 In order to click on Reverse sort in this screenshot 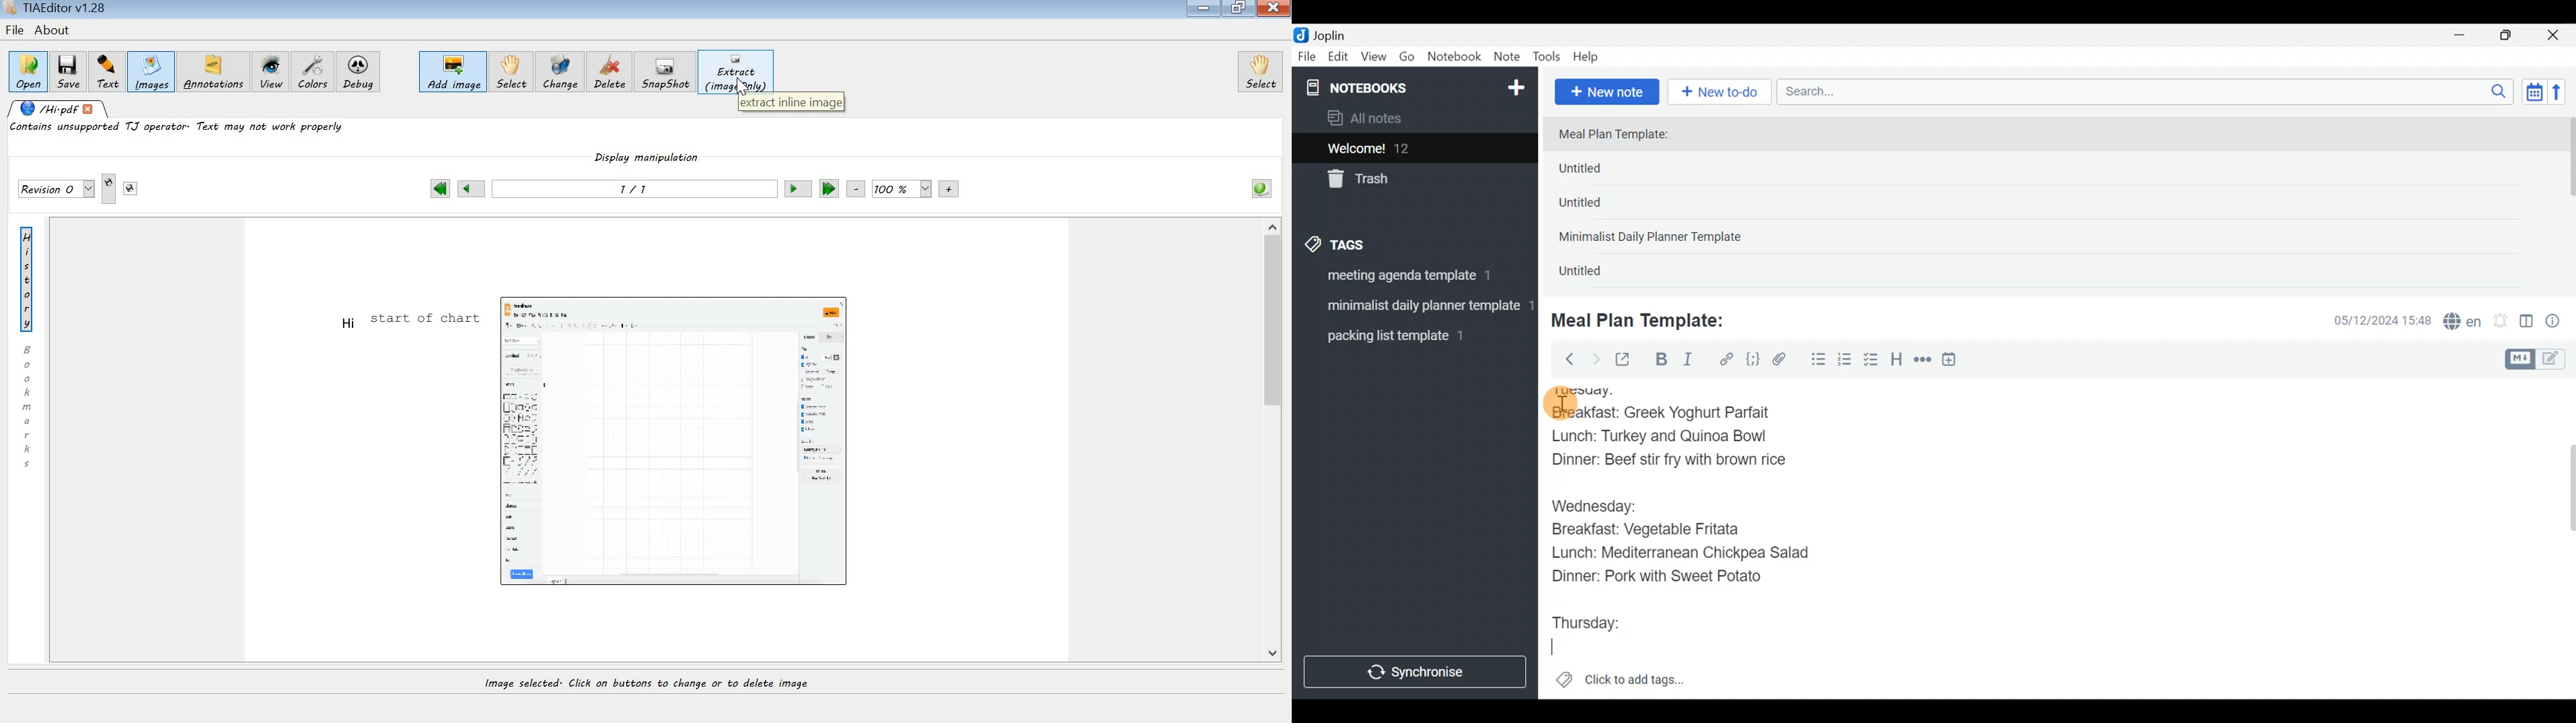, I will do `click(2564, 96)`.